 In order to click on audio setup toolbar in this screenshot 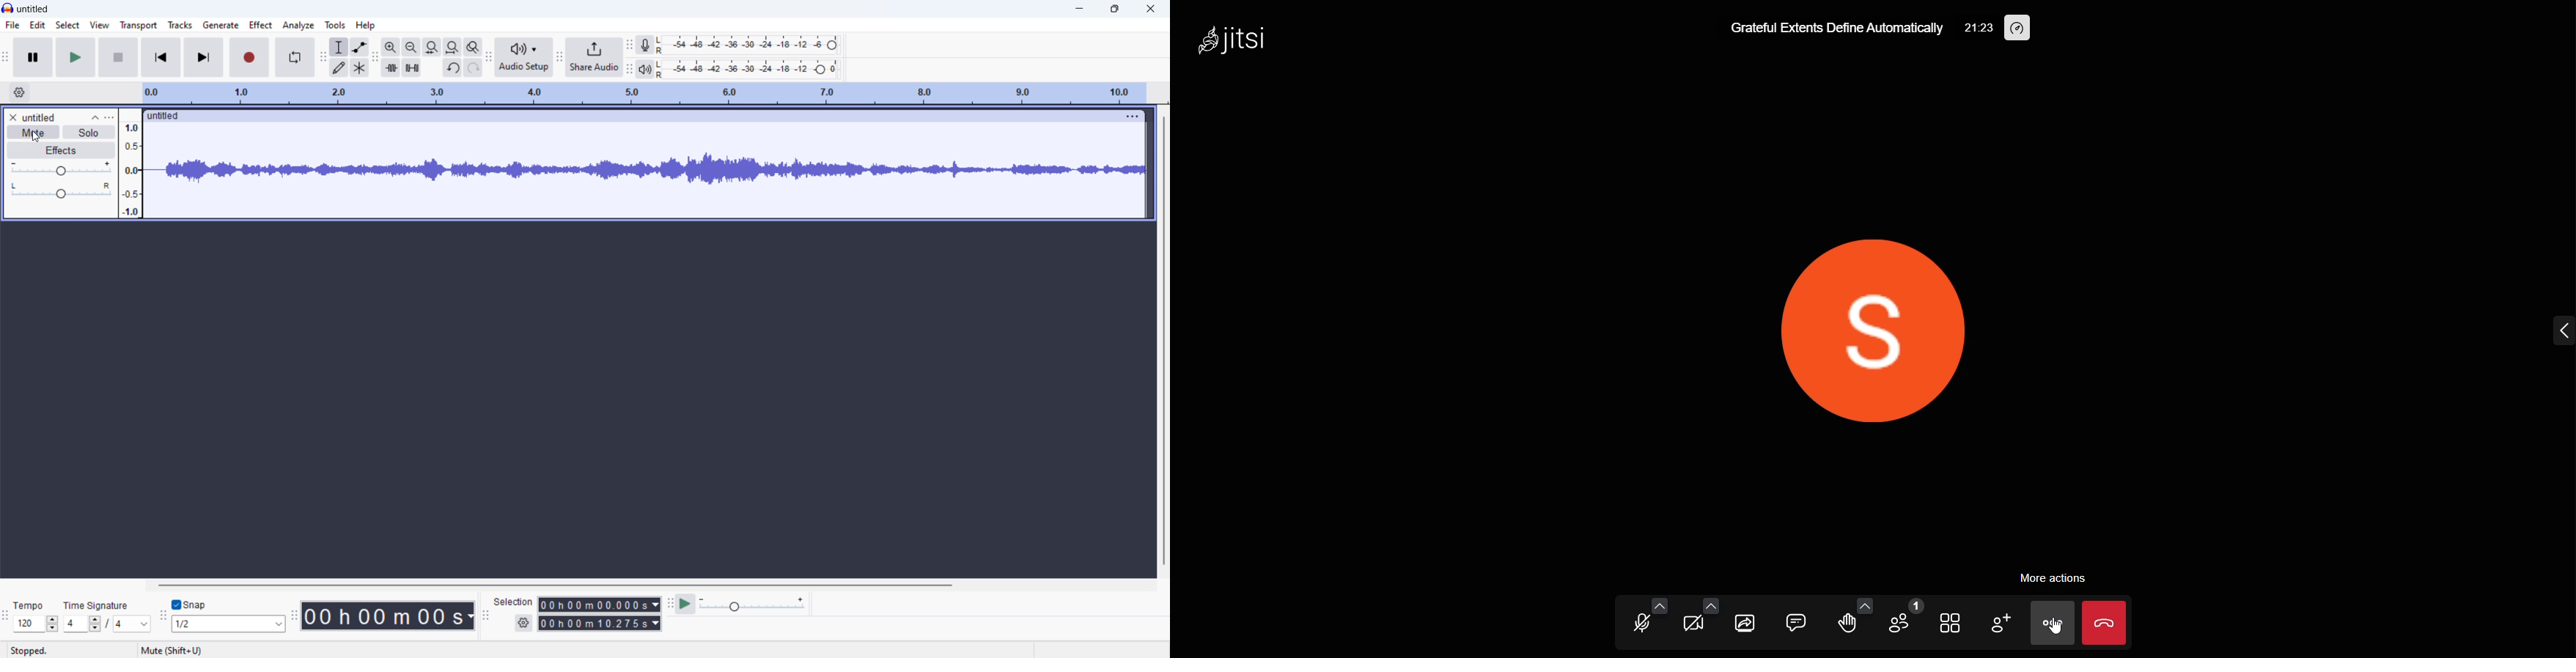, I will do `click(488, 60)`.